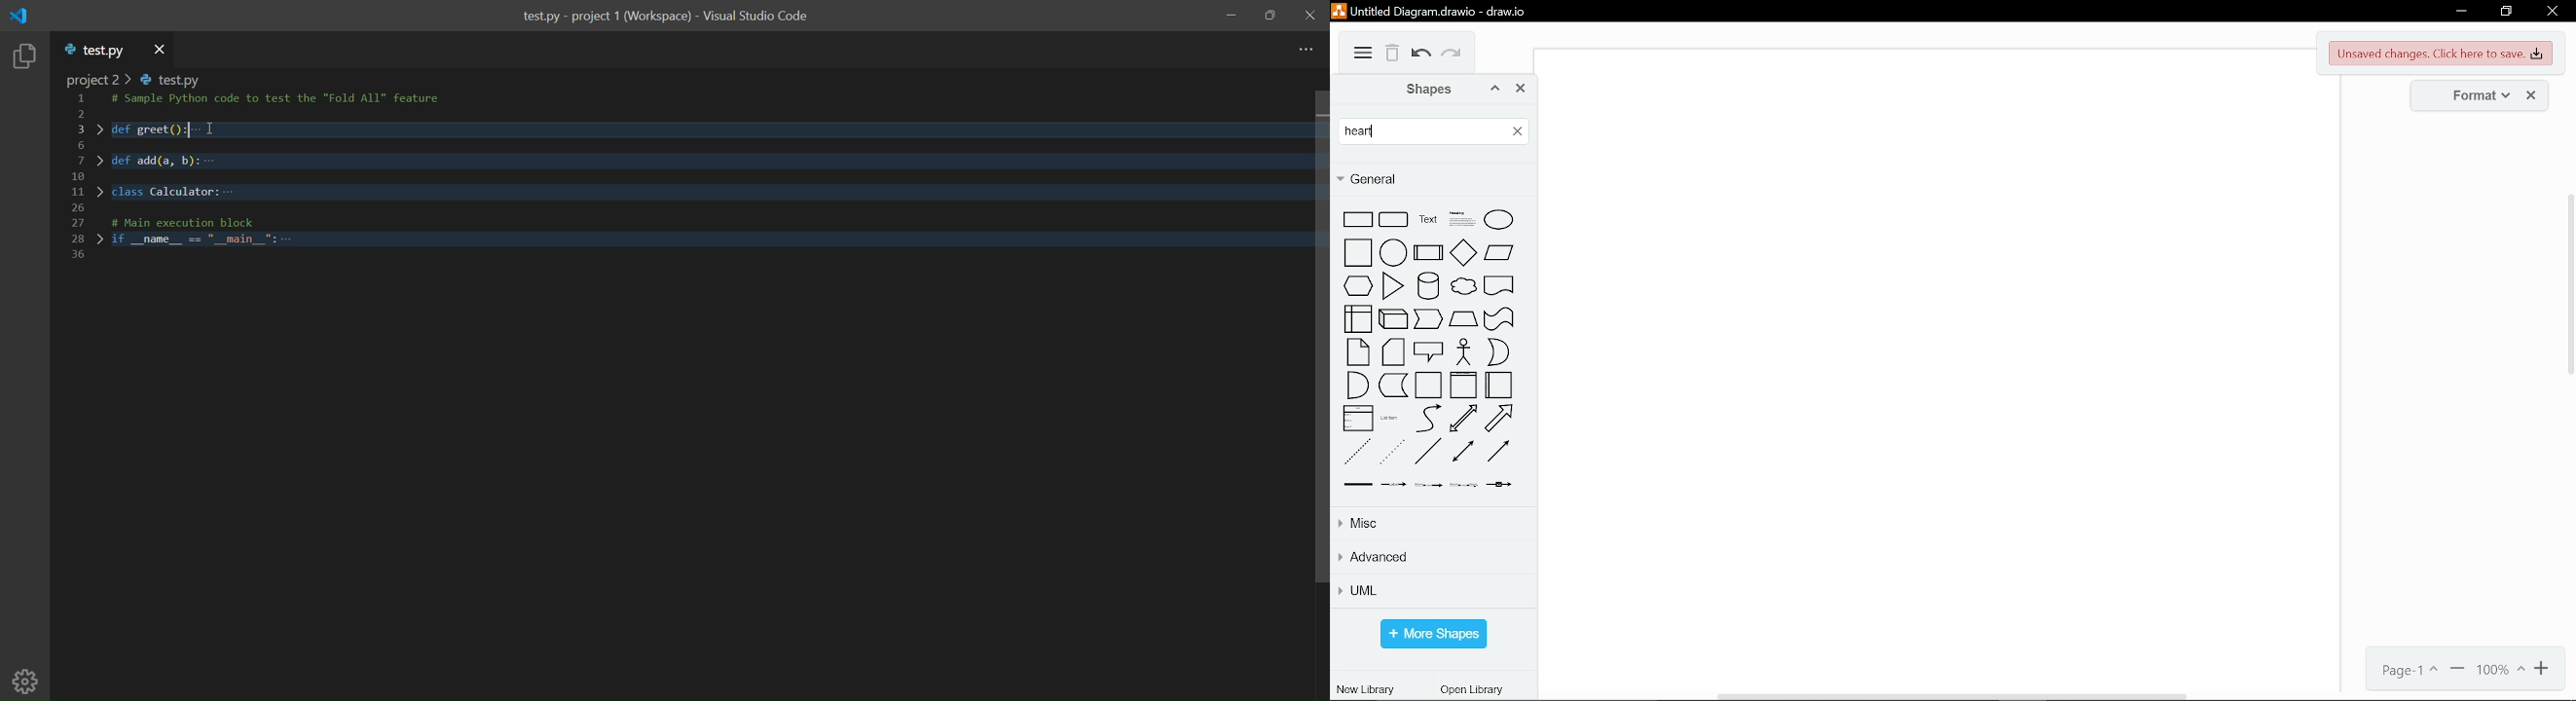 The height and width of the screenshot is (728, 2576). What do you see at coordinates (1357, 319) in the screenshot?
I see `internal storage` at bounding box center [1357, 319].